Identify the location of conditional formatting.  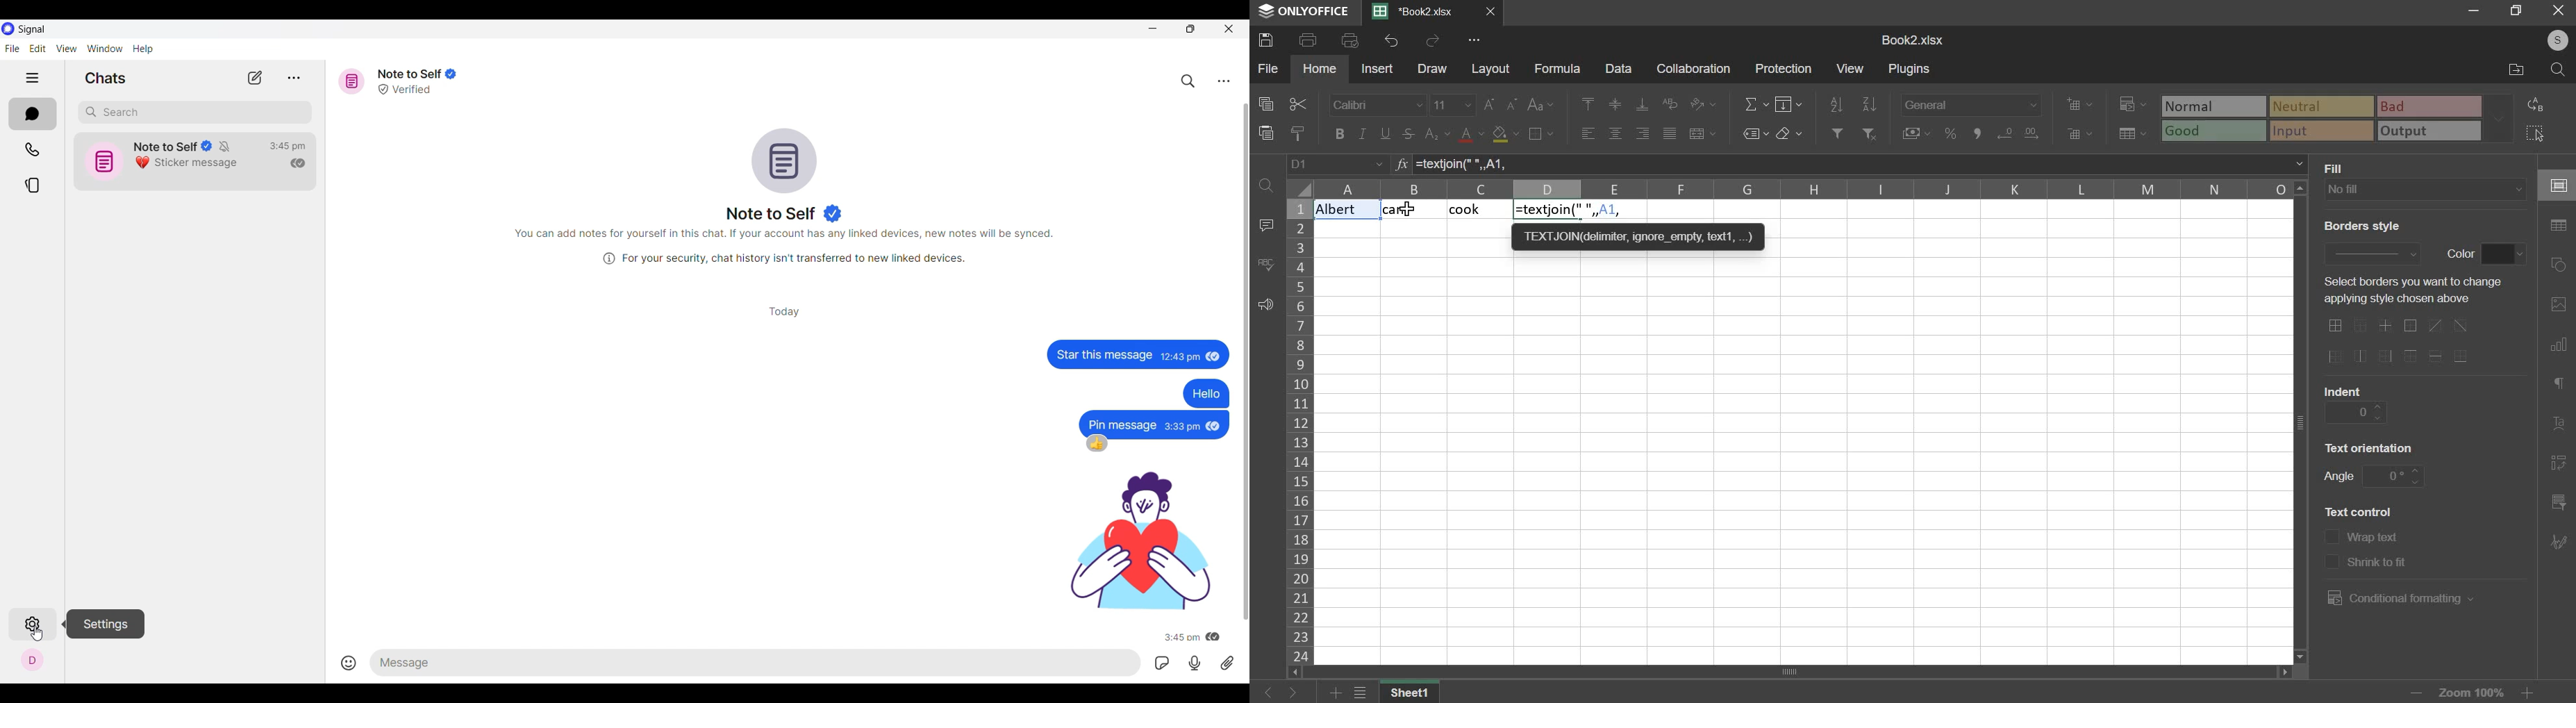
(2398, 598).